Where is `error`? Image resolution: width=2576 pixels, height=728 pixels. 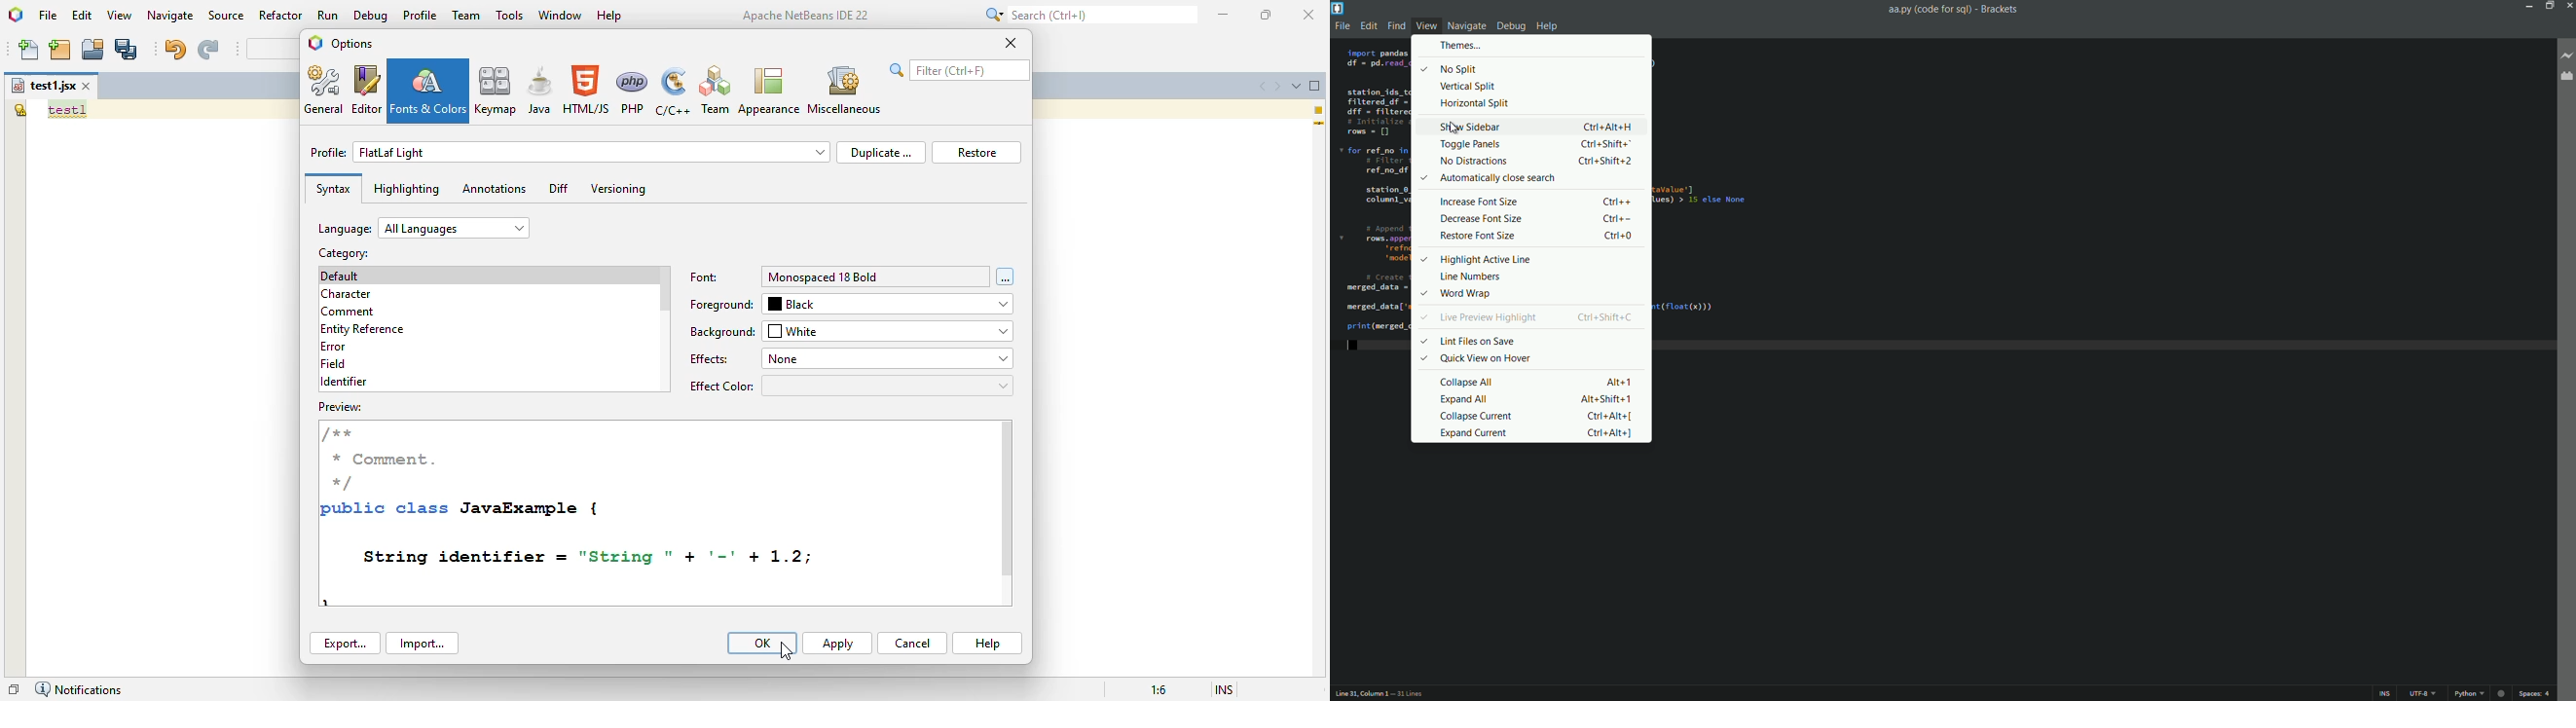 error is located at coordinates (333, 347).